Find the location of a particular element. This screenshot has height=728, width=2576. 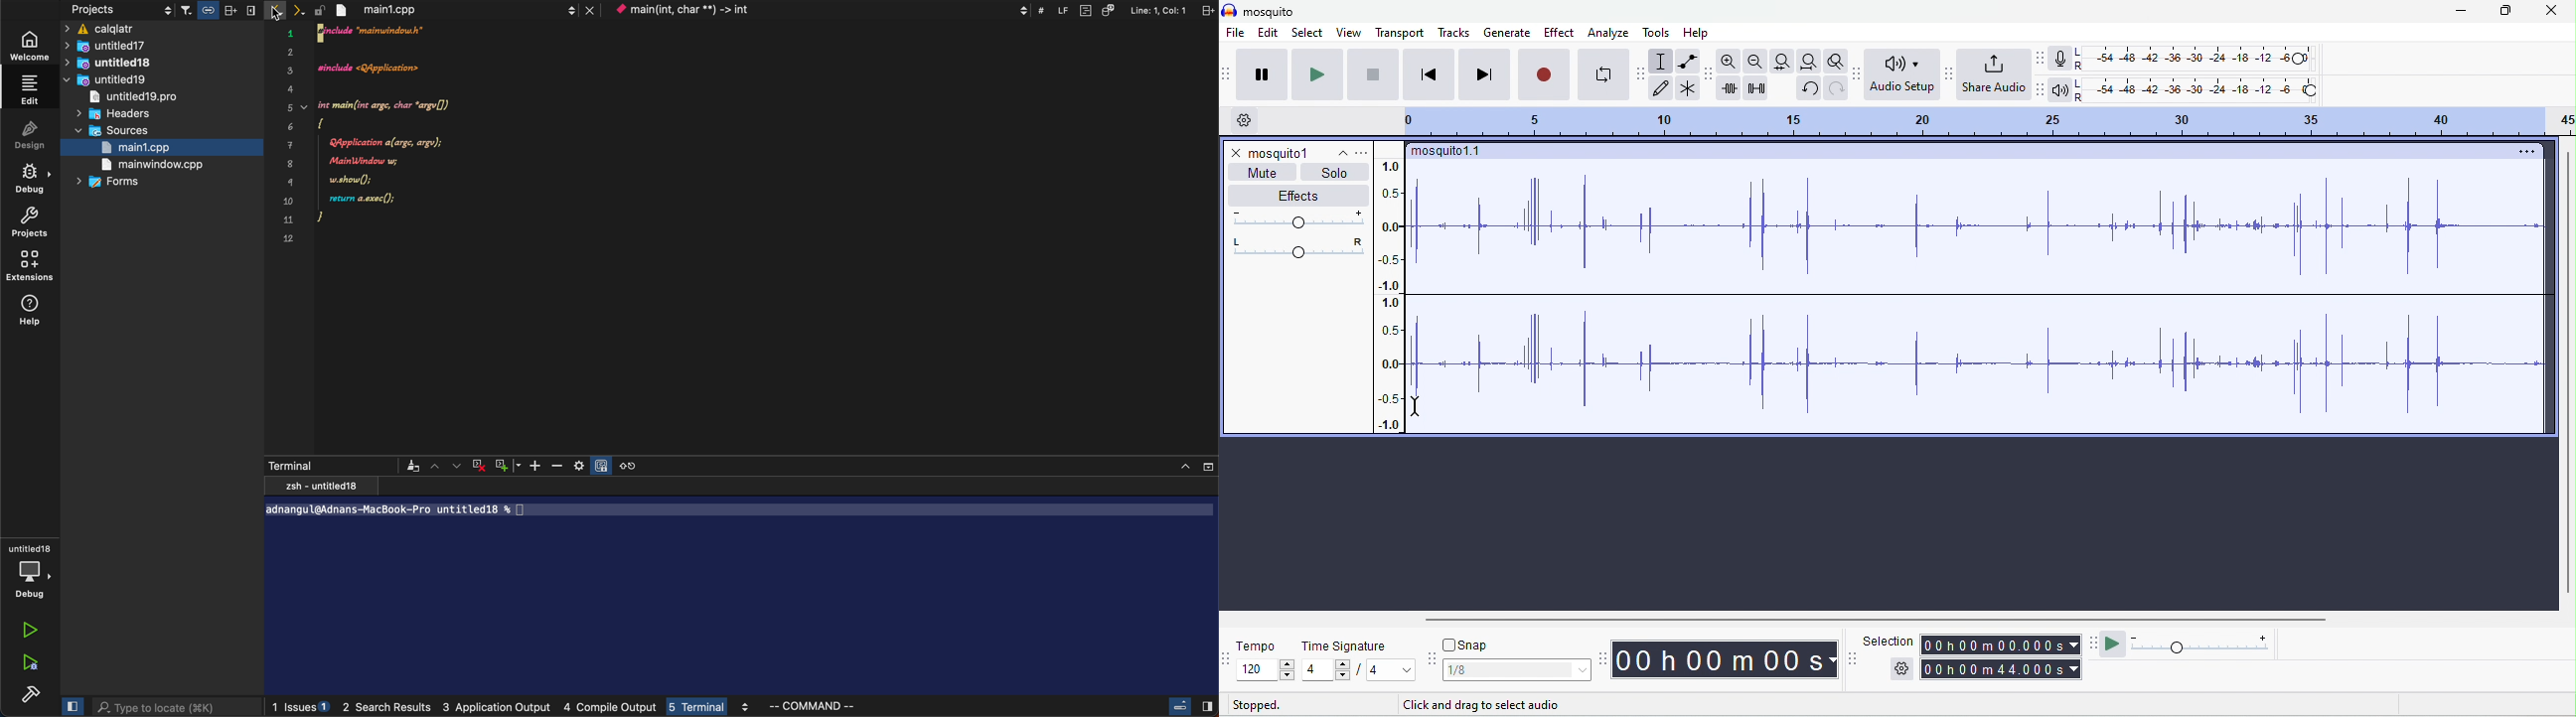

effects is located at coordinates (1300, 194).